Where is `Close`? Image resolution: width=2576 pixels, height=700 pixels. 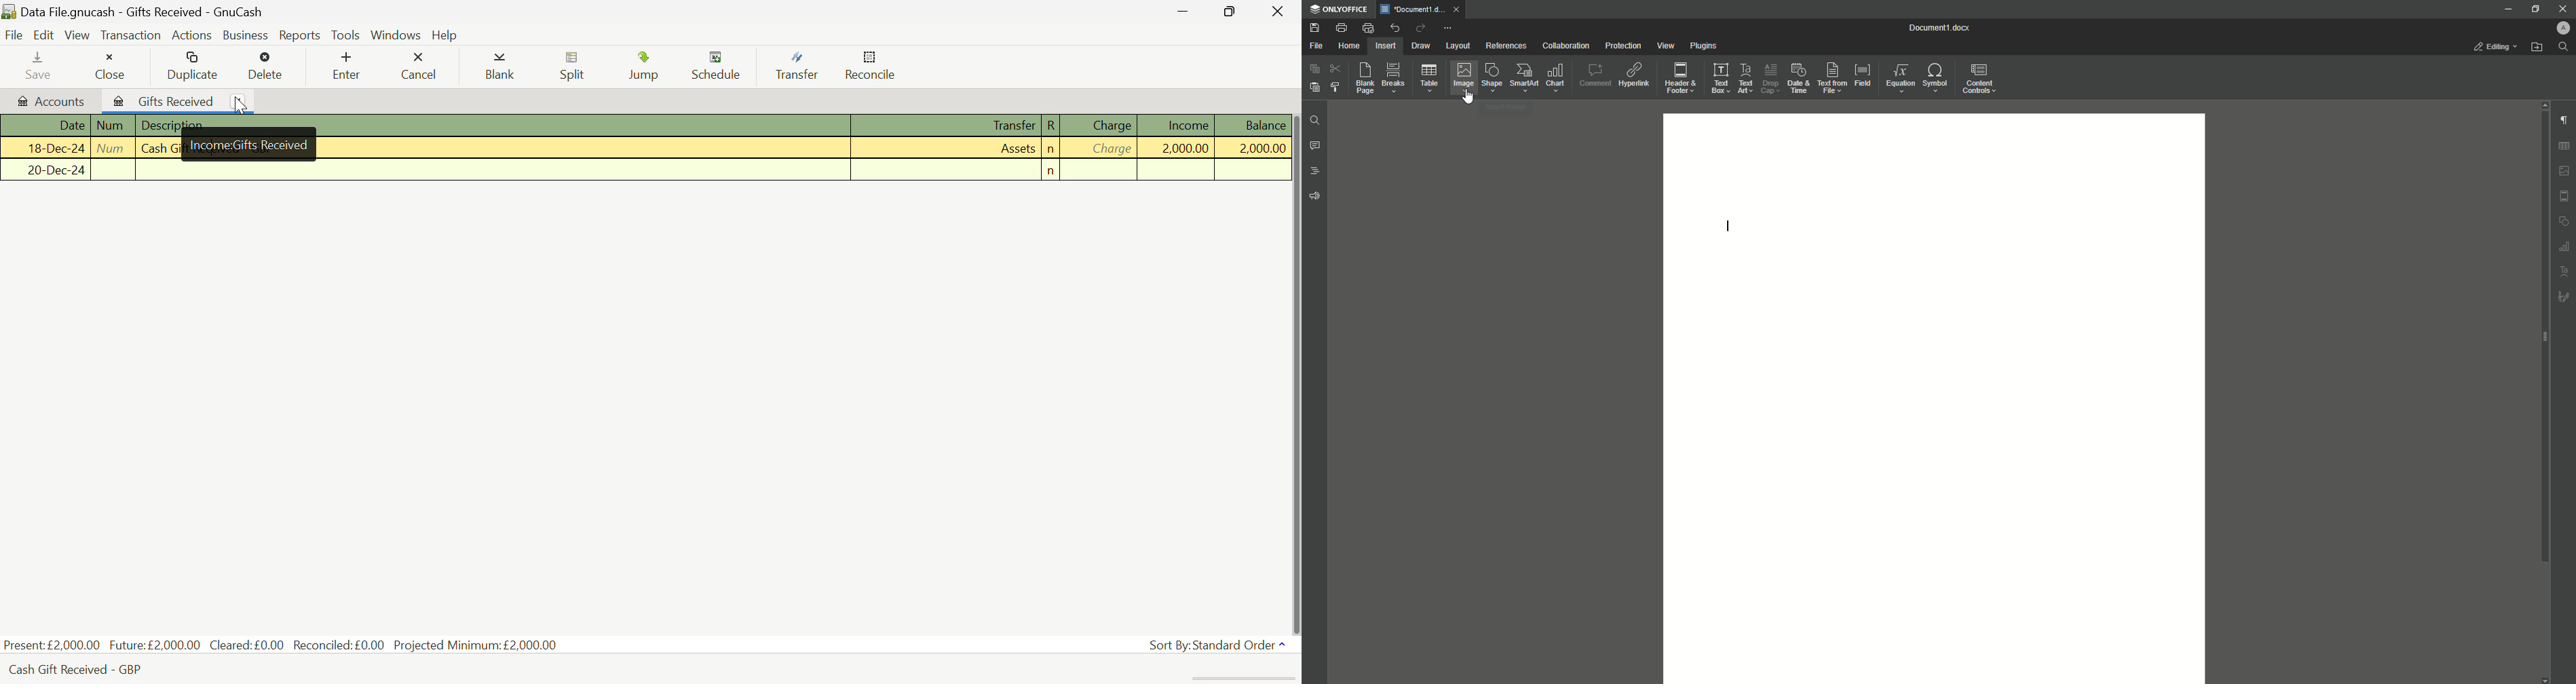
Close is located at coordinates (109, 63).